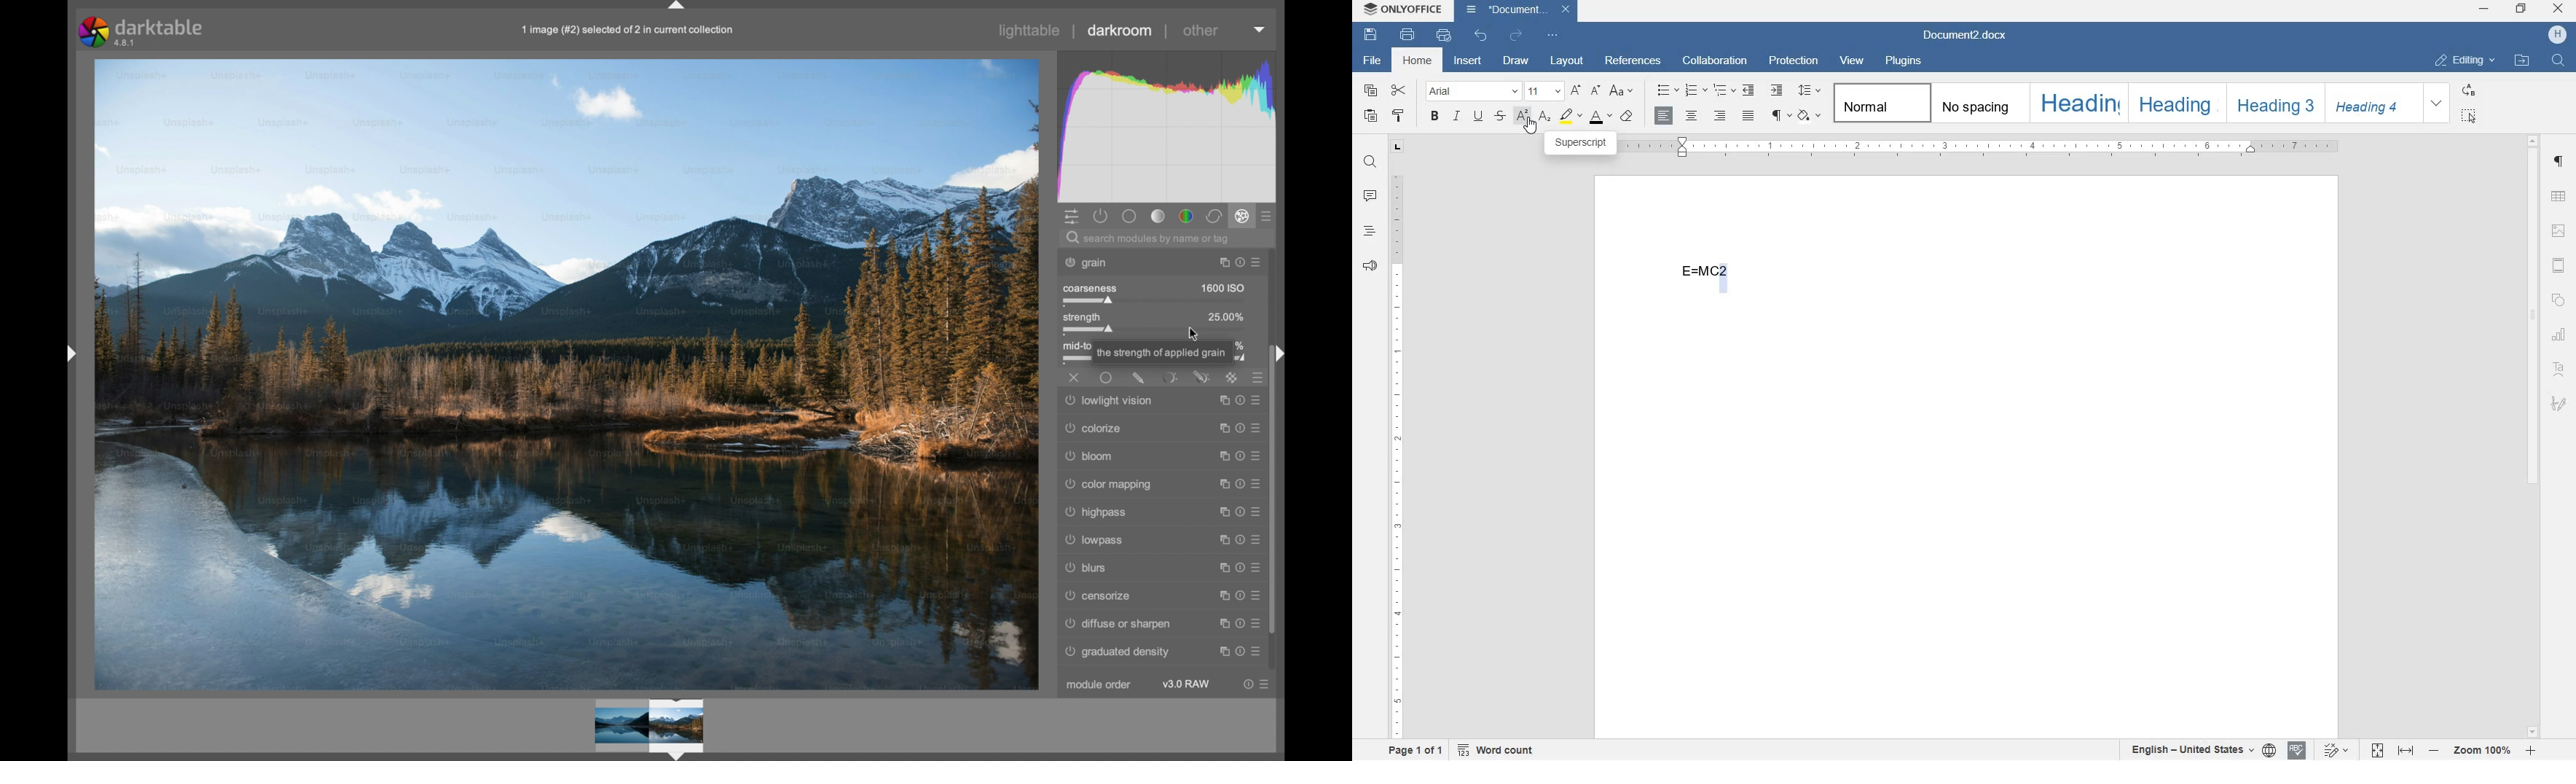 The image size is (2576, 784). What do you see at coordinates (1725, 90) in the screenshot?
I see `multilevel list` at bounding box center [1725, 90].